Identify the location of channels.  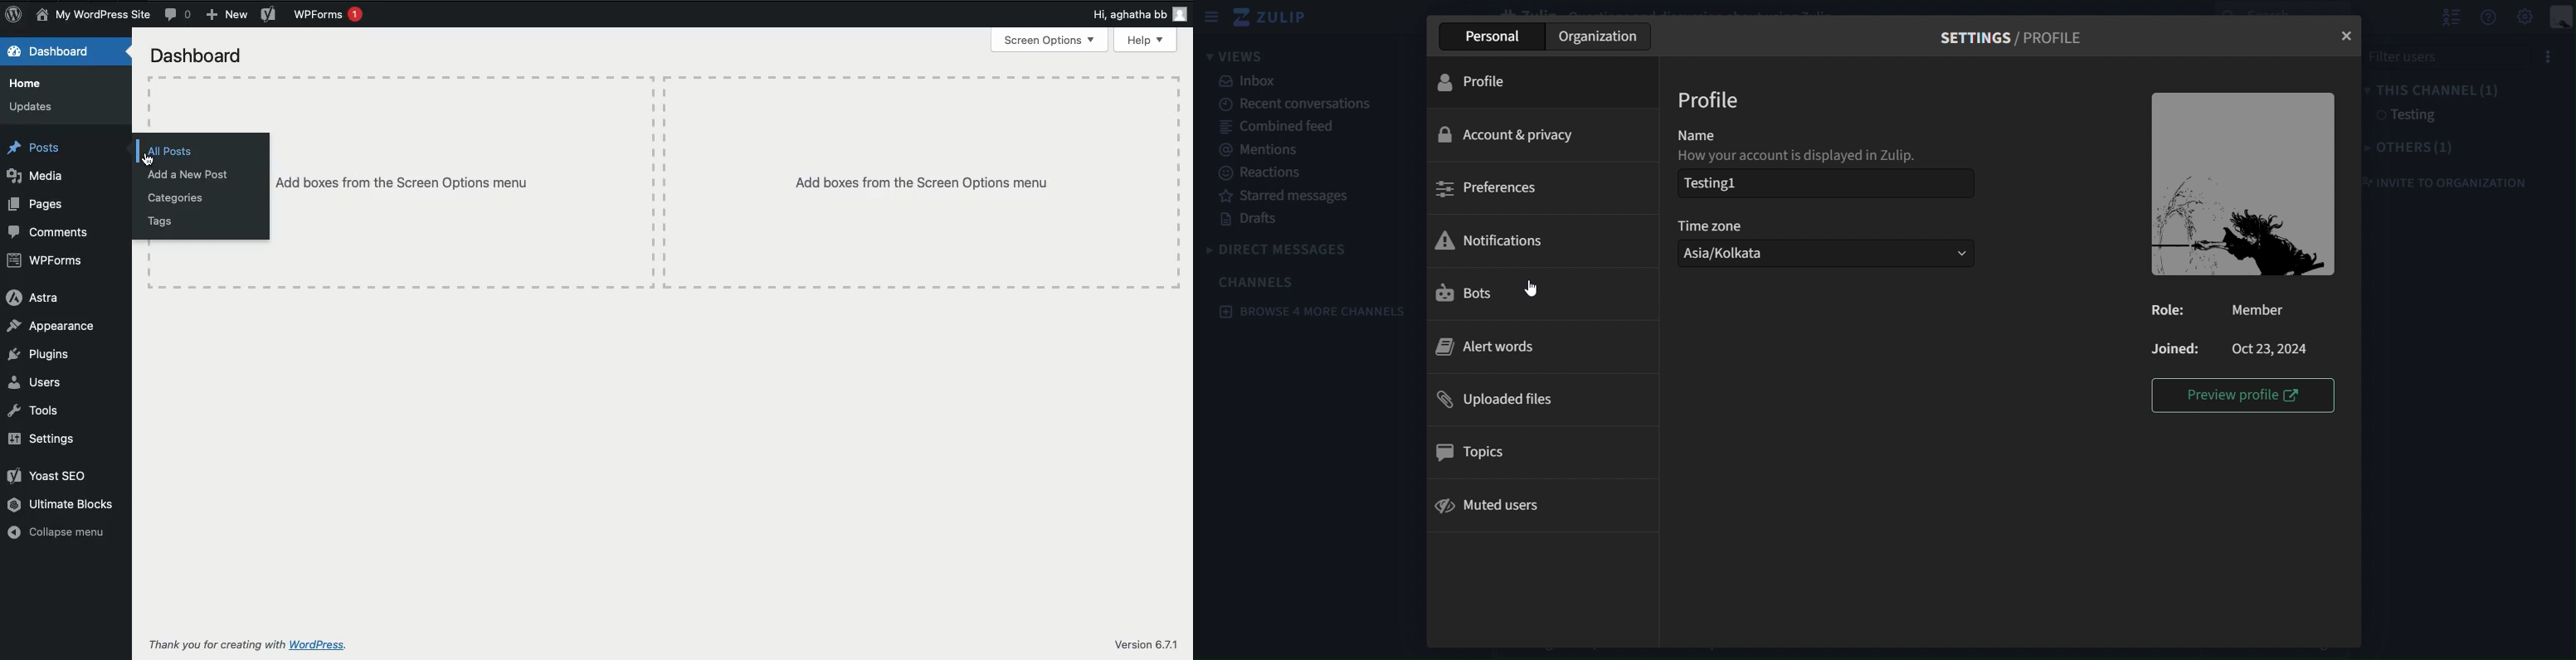
(1257, 281).